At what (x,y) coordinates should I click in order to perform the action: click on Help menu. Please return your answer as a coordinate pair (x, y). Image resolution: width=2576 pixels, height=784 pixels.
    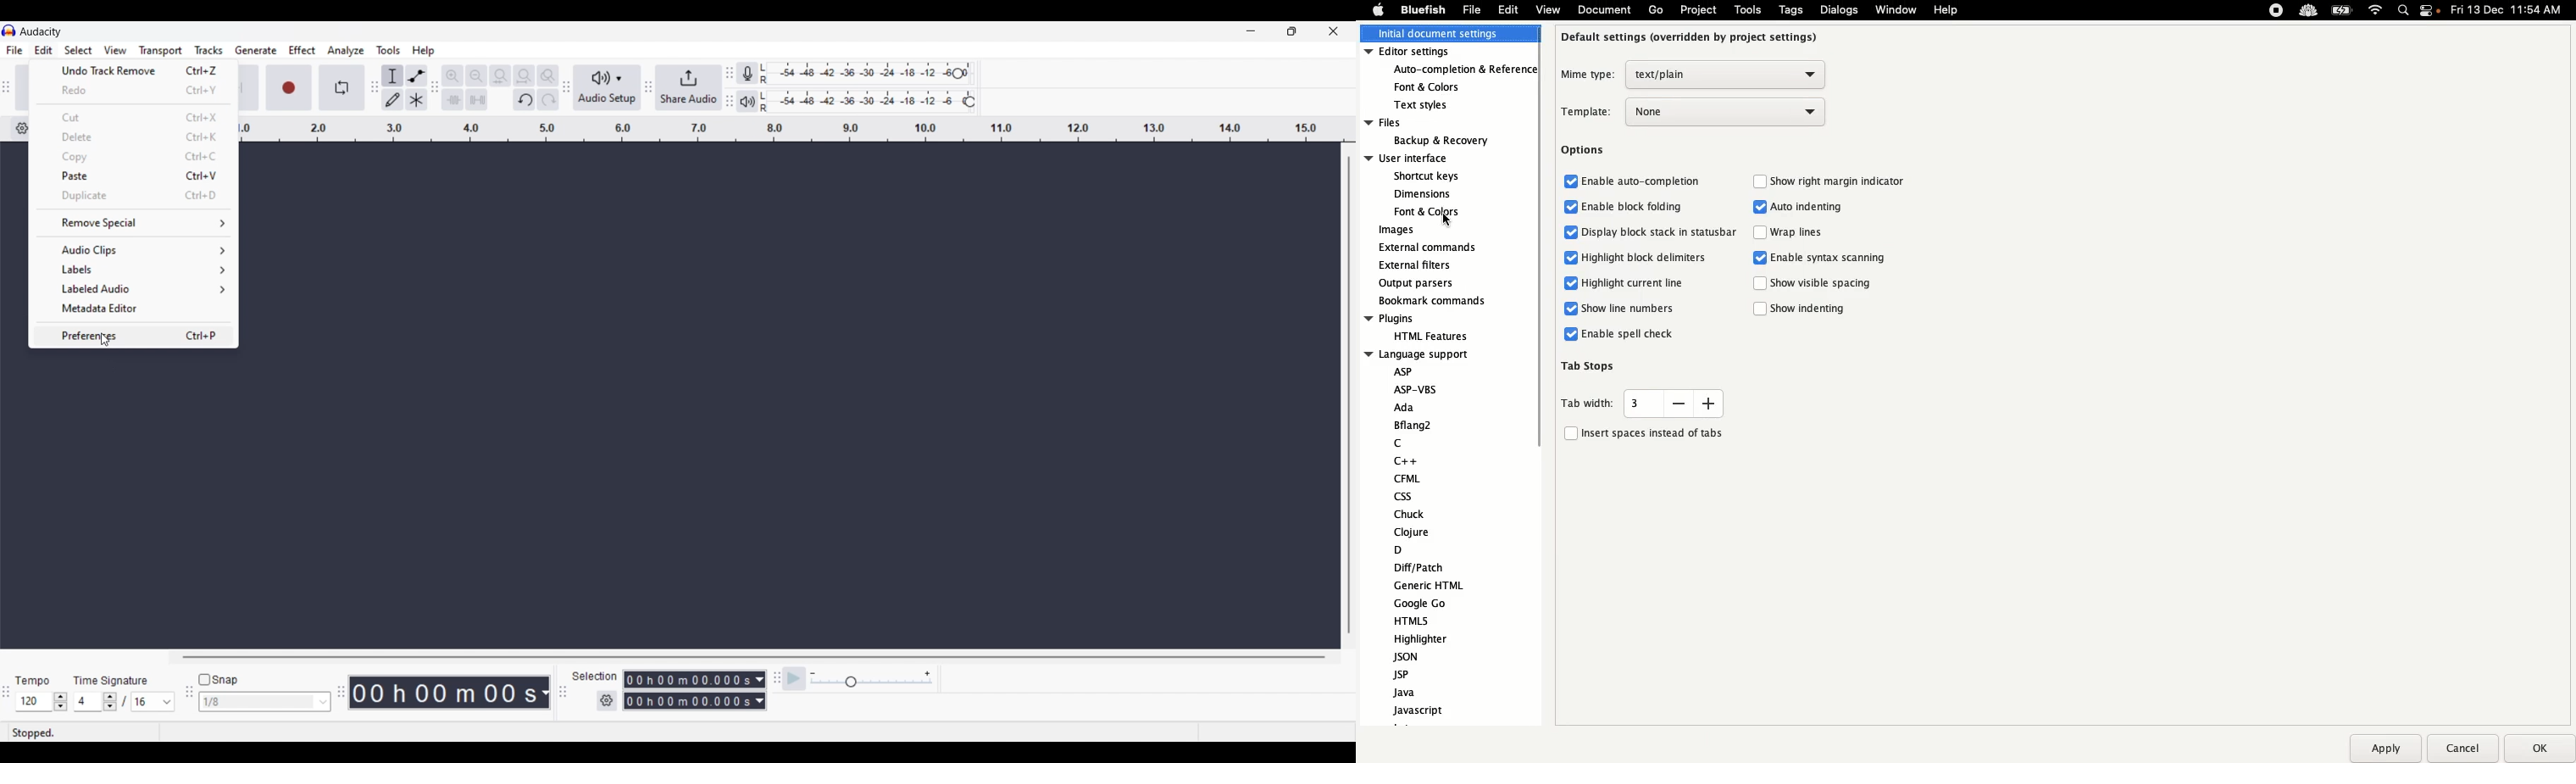
    Looking at the image, I should click on (423, 51).